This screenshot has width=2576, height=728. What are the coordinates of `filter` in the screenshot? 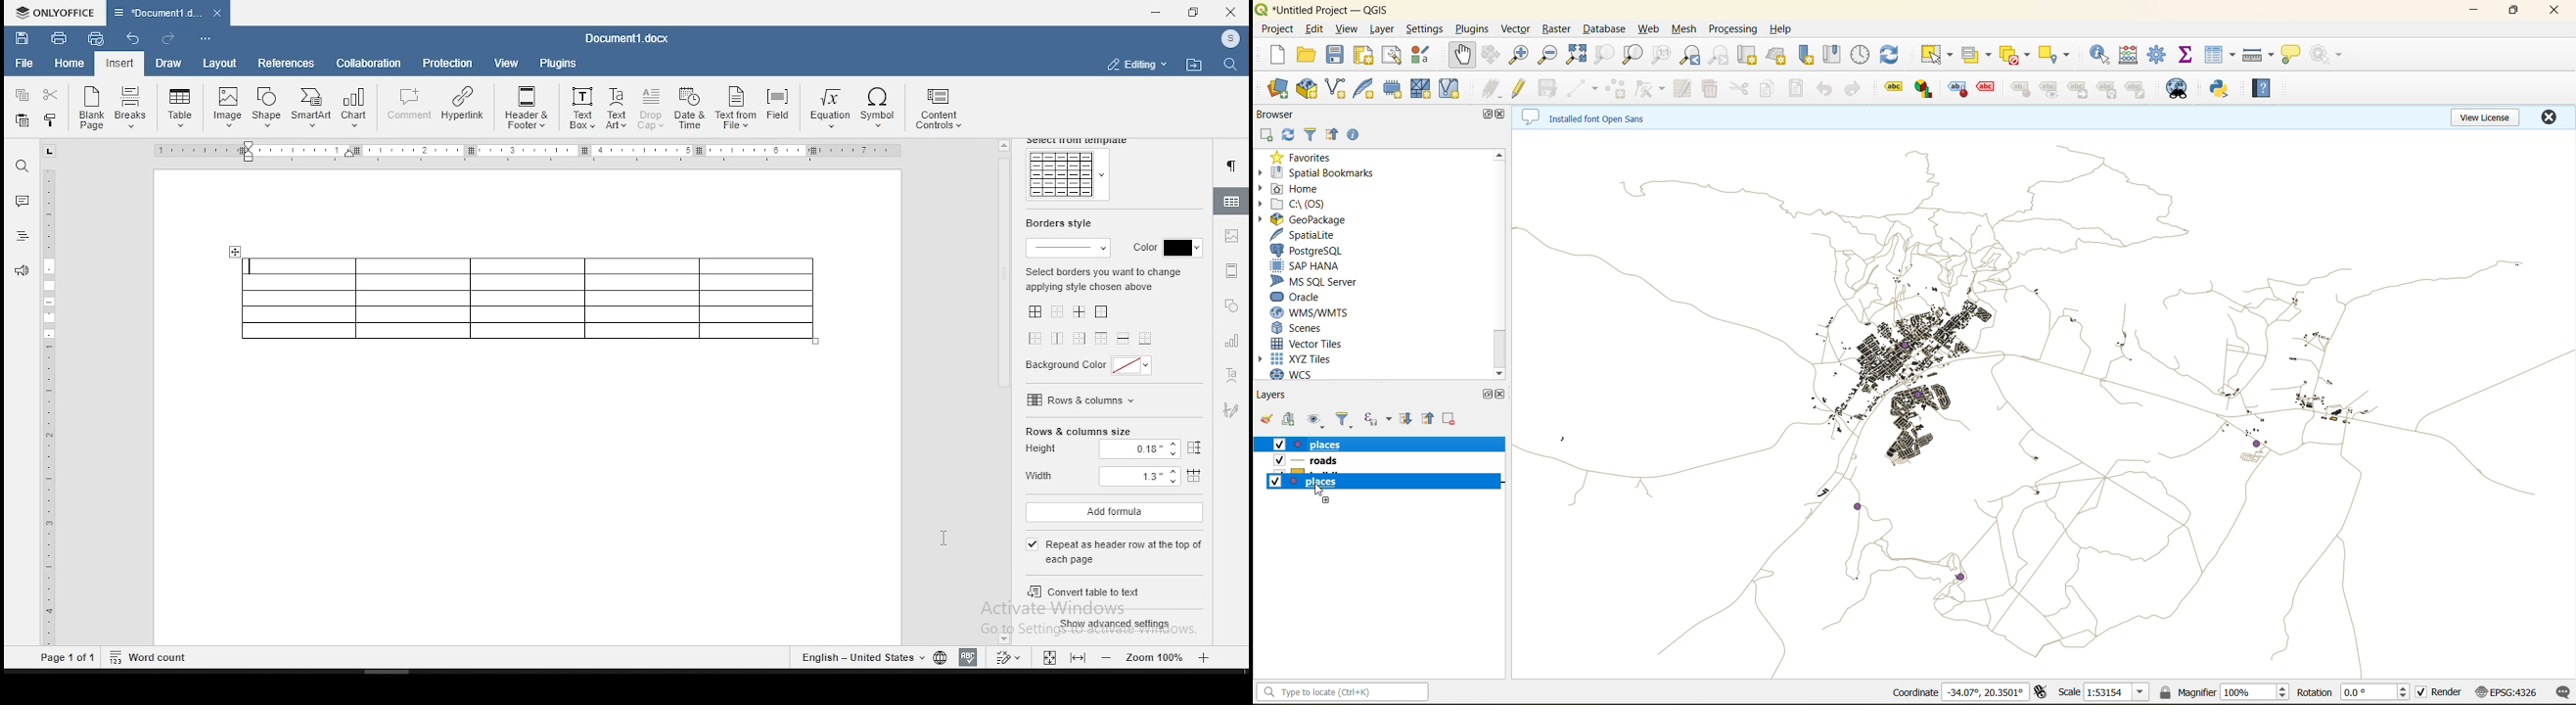 It's located at (1343, 419).